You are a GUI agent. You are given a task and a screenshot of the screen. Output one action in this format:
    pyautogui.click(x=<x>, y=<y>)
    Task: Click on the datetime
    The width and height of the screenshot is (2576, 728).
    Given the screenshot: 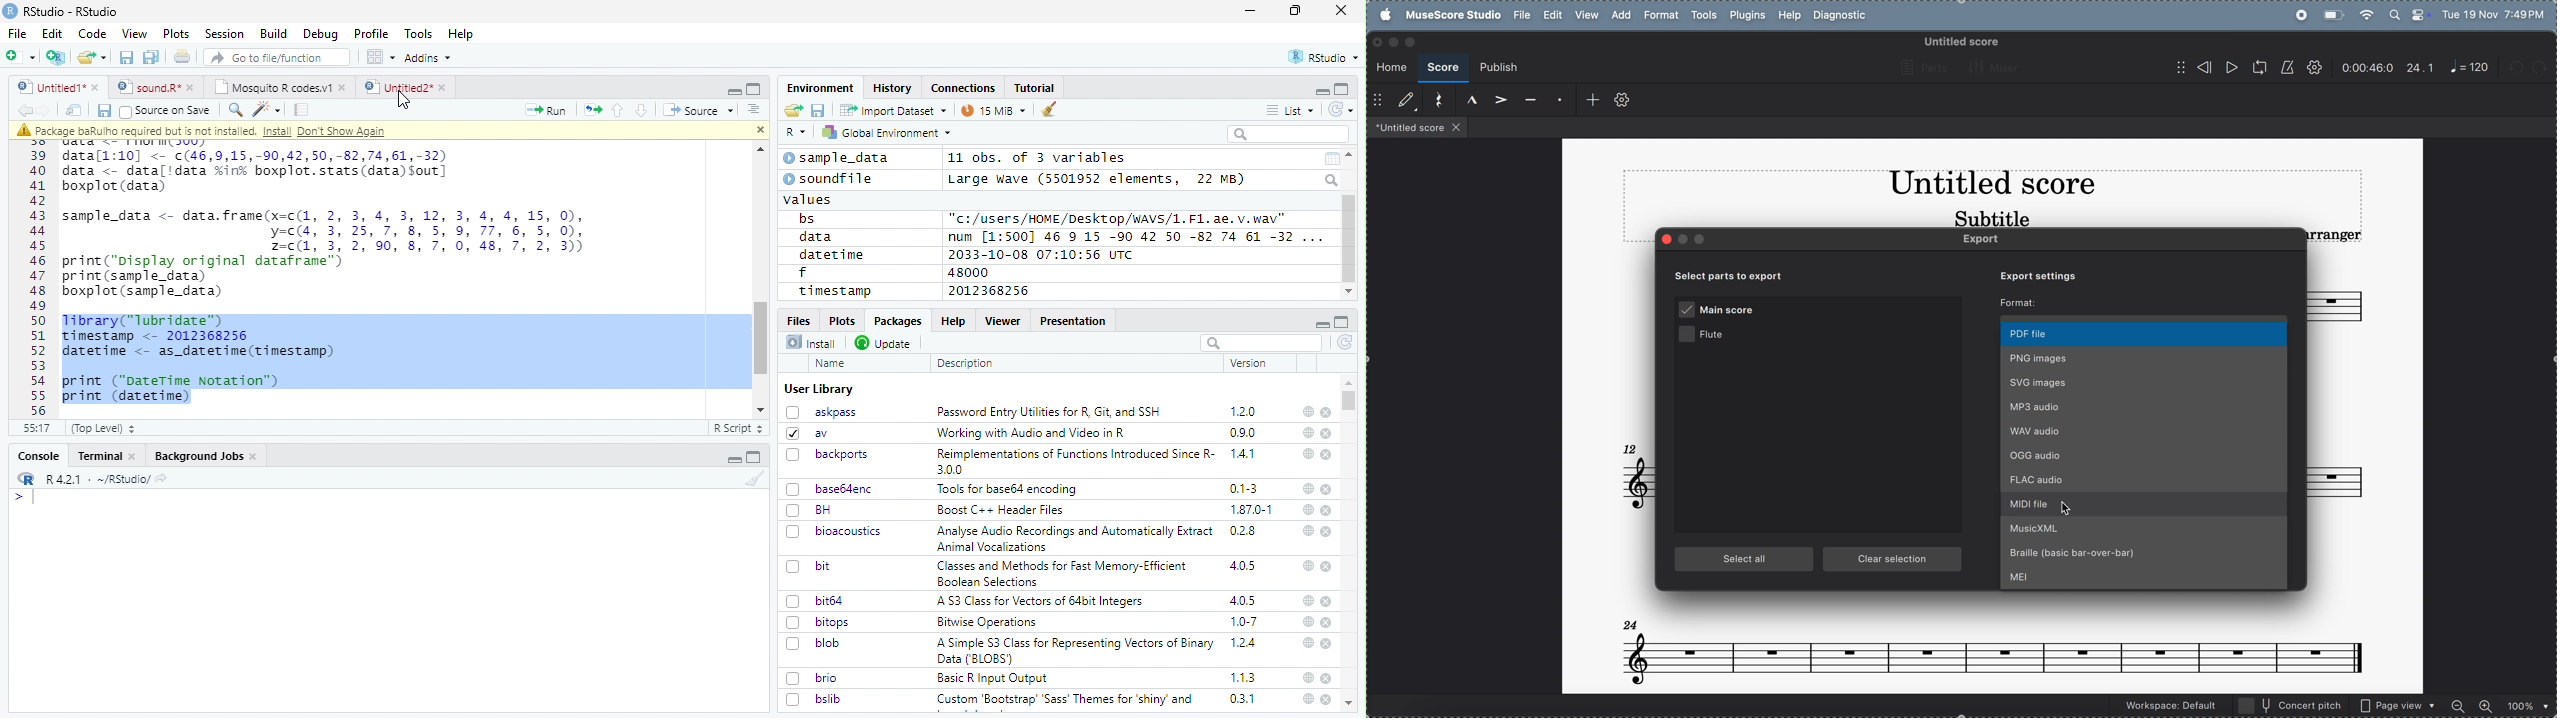 What is the action you would take?
    pyautogui.click(x=831, y=254)
    